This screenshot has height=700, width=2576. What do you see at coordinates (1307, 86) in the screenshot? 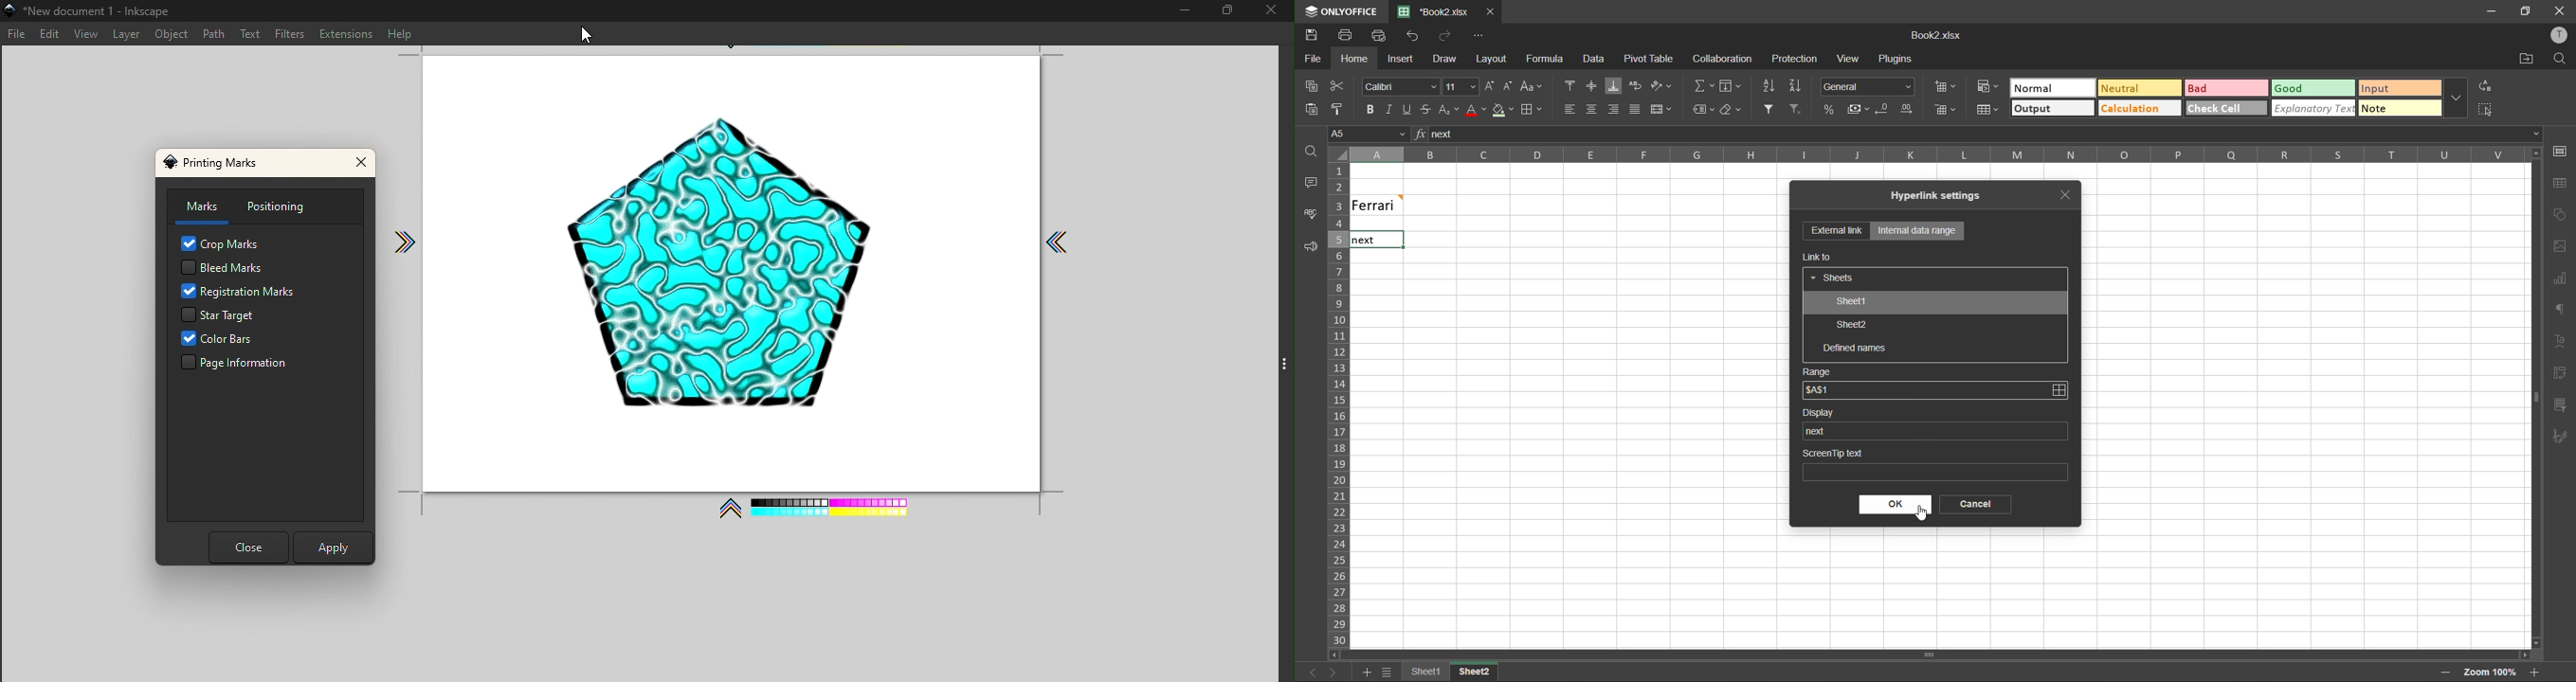
I see `copy` at bounding box center [1307, 86].